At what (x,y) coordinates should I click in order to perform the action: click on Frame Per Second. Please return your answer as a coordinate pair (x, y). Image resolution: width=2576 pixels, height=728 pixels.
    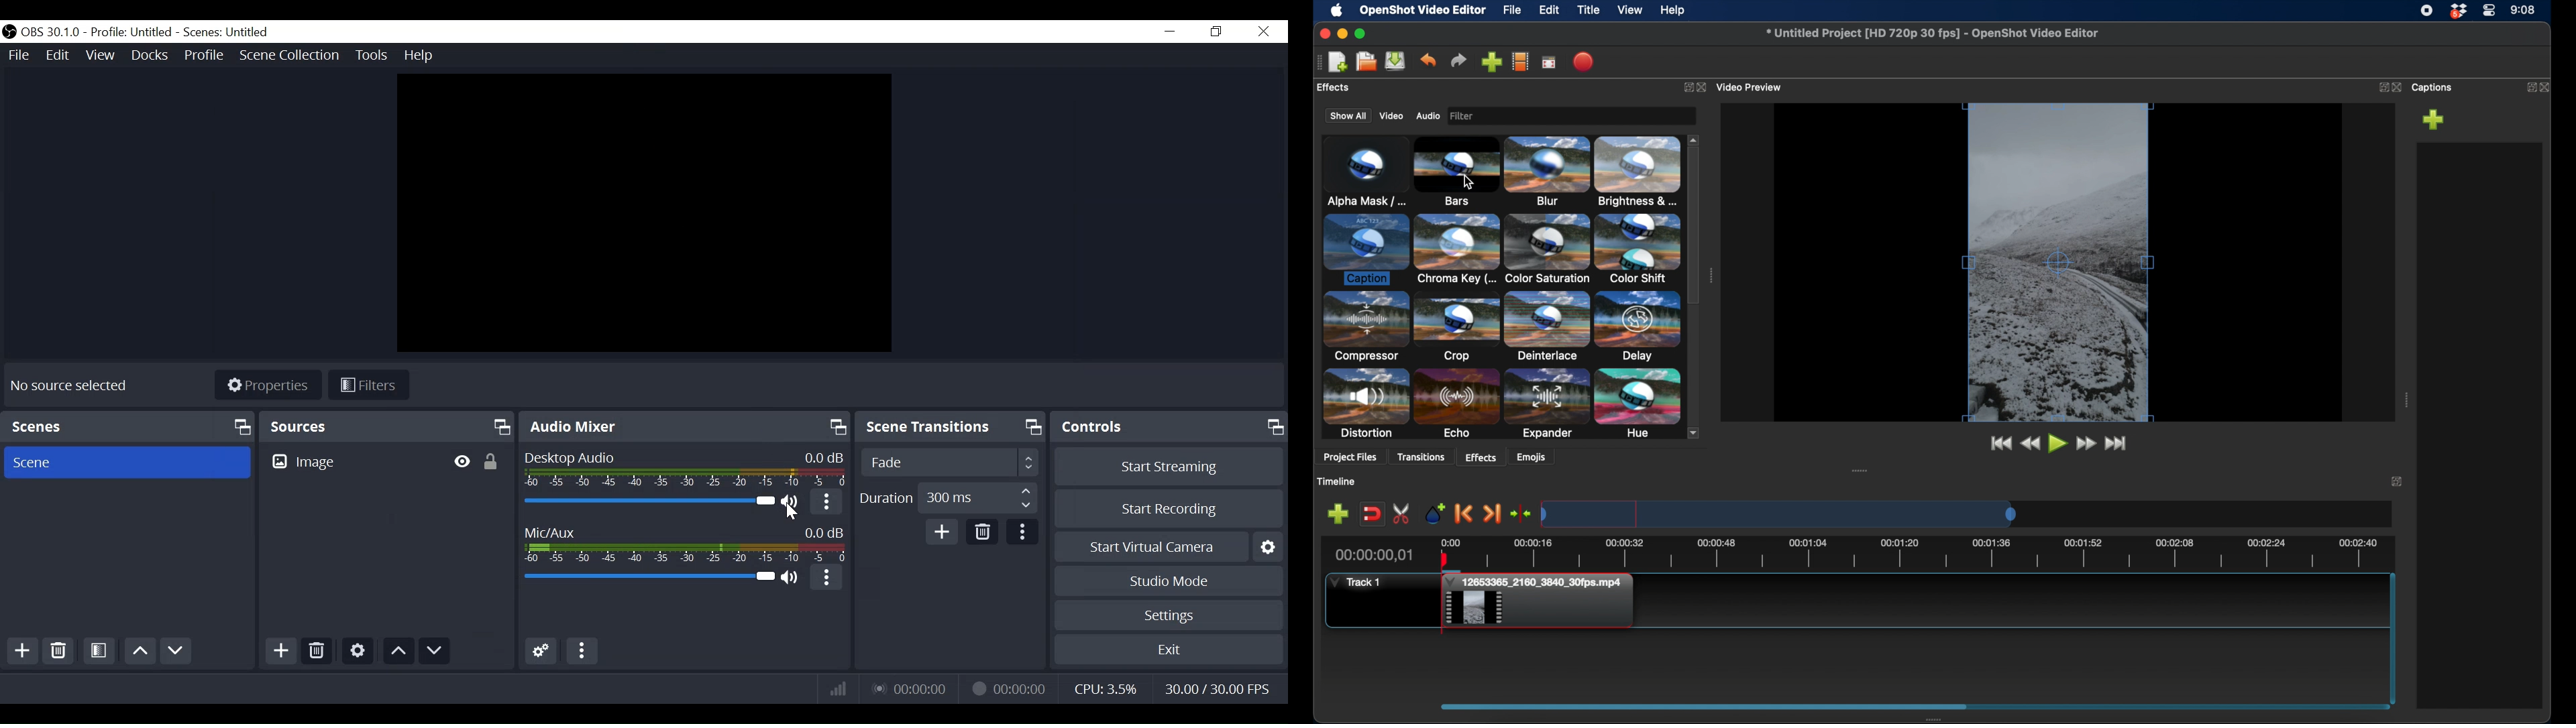
    Looking at the image, I should click on (1219, 689).